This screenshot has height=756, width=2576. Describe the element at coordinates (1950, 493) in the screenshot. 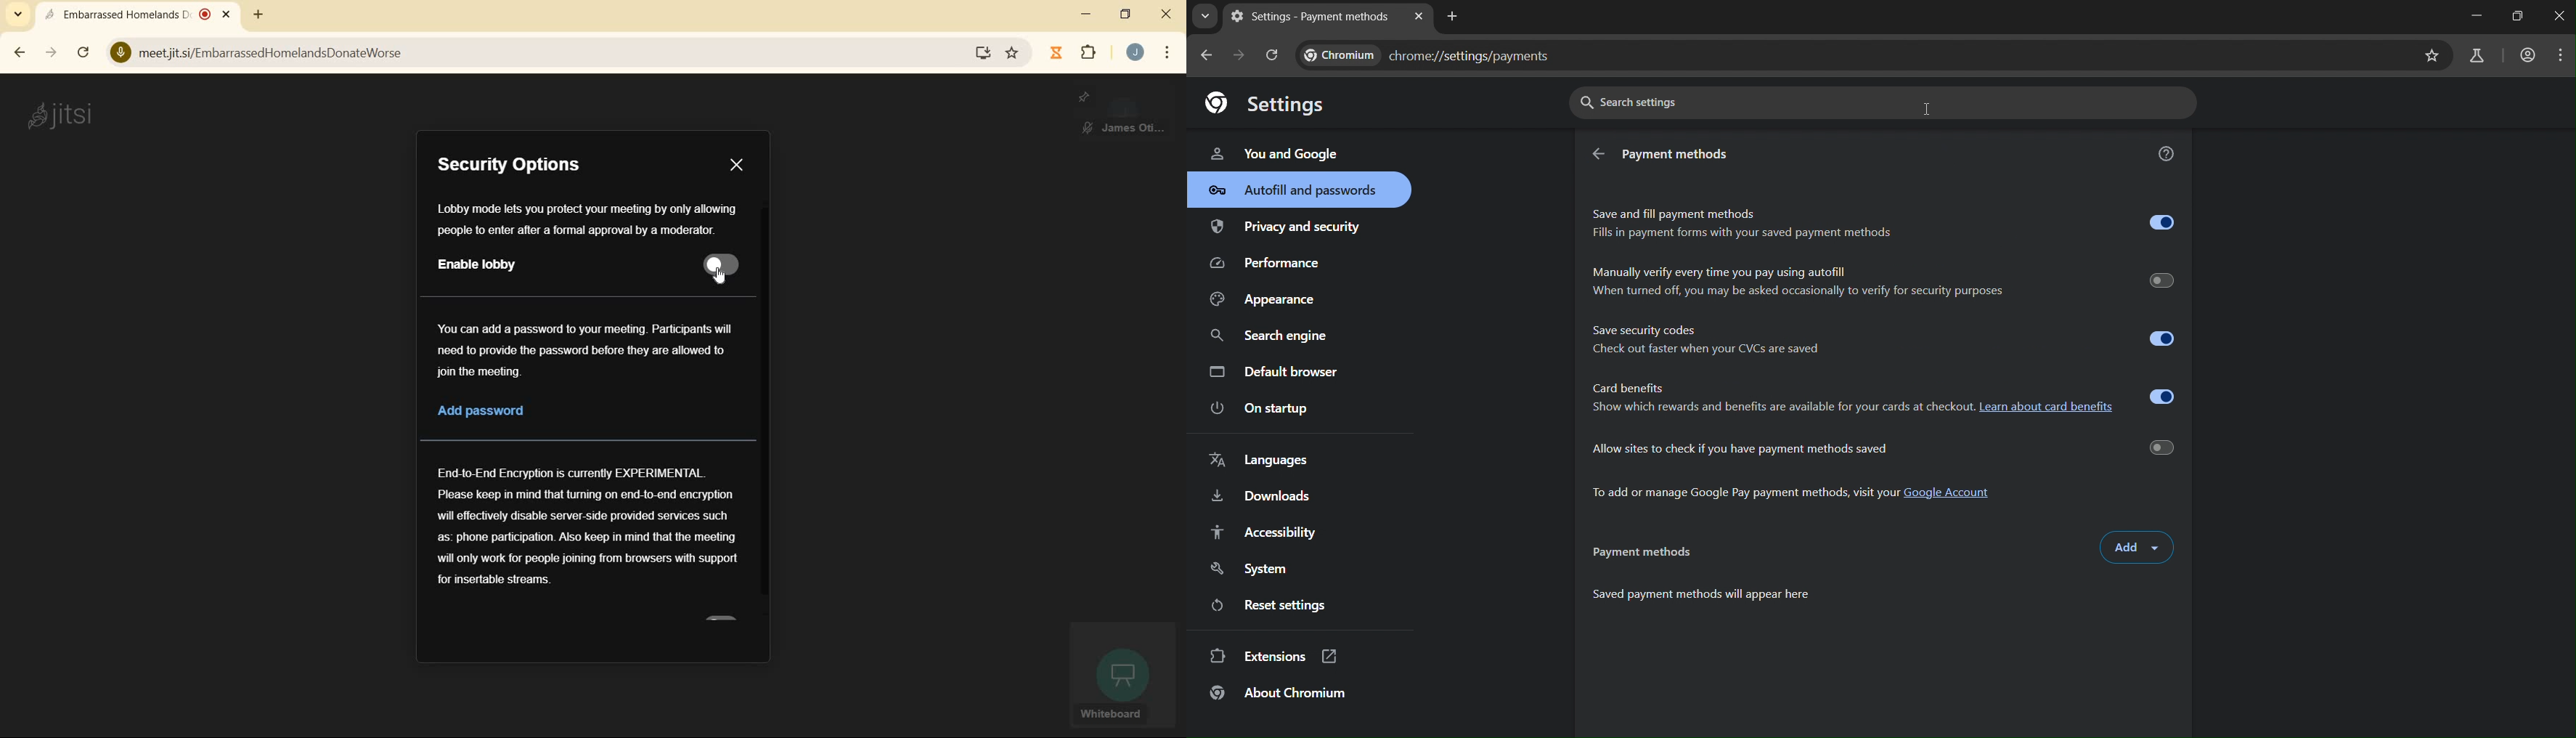

I see `Google Account` at that location.